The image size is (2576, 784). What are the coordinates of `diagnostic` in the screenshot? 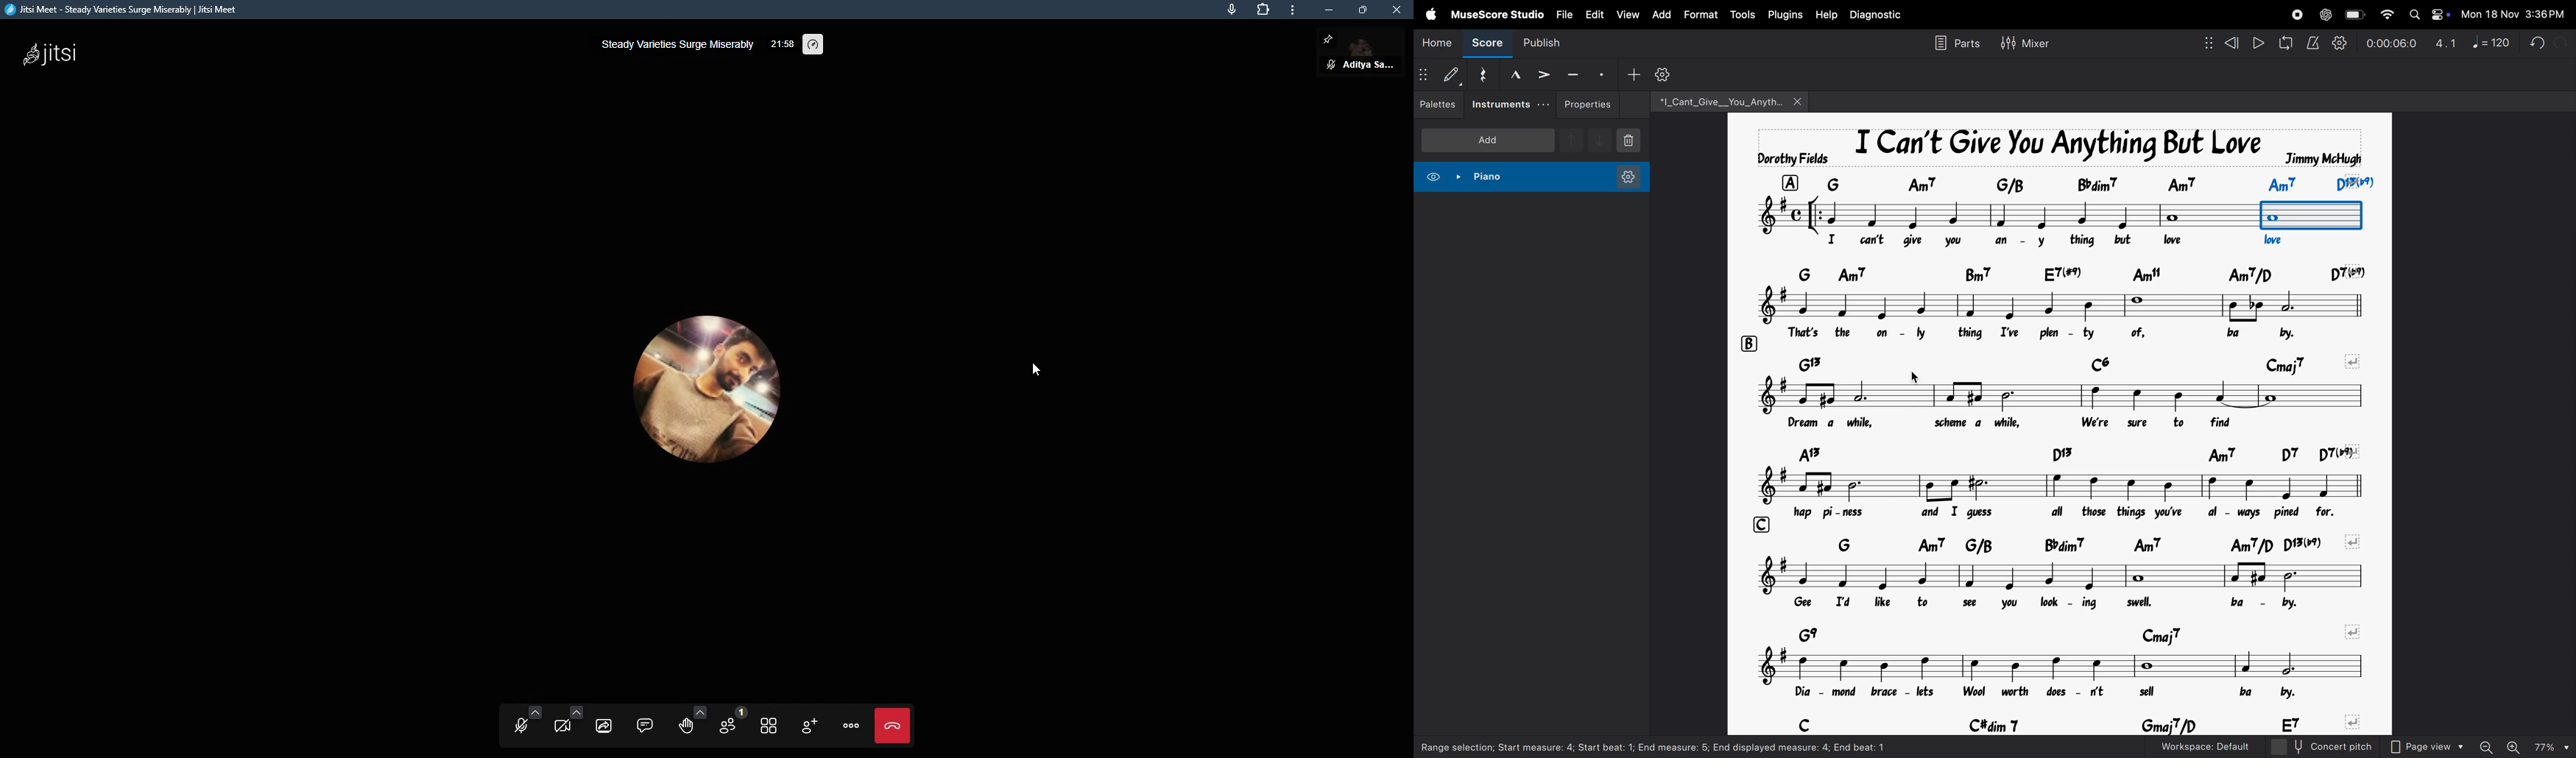 It's located at (1879, 15).